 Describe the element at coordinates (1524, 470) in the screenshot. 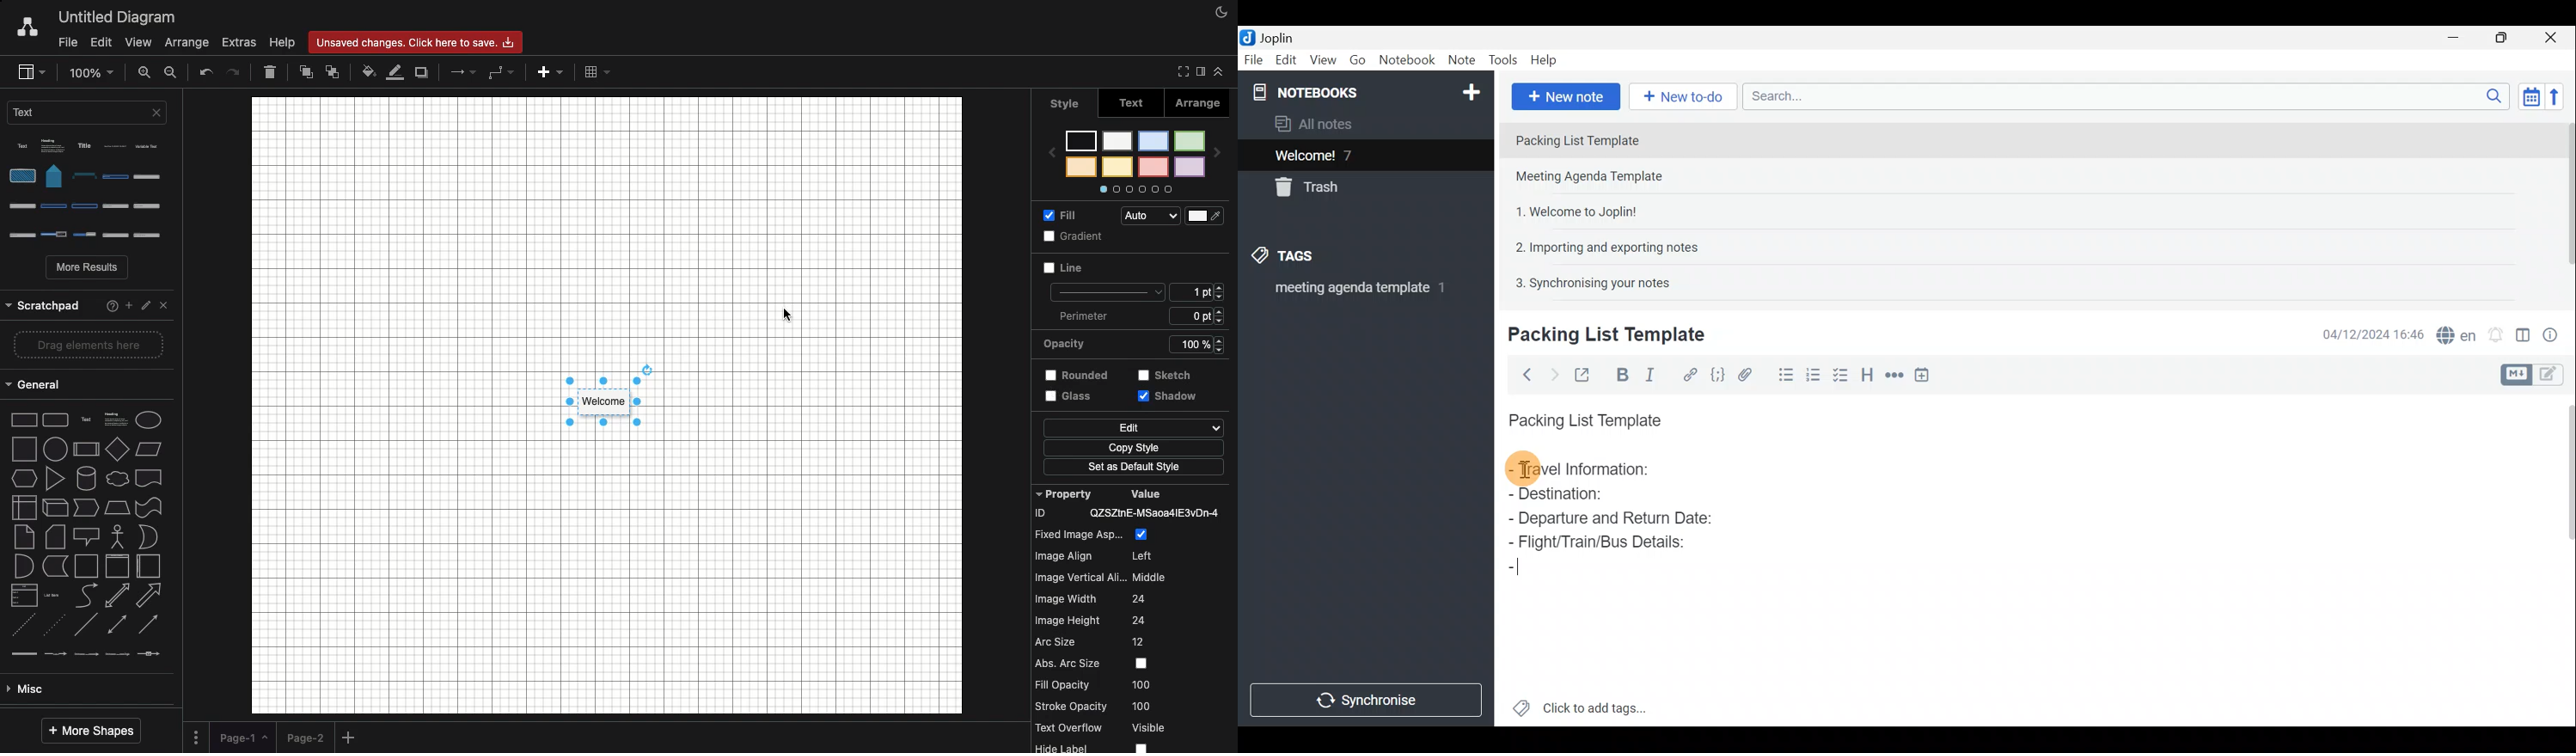

I see `cursor` at that location.